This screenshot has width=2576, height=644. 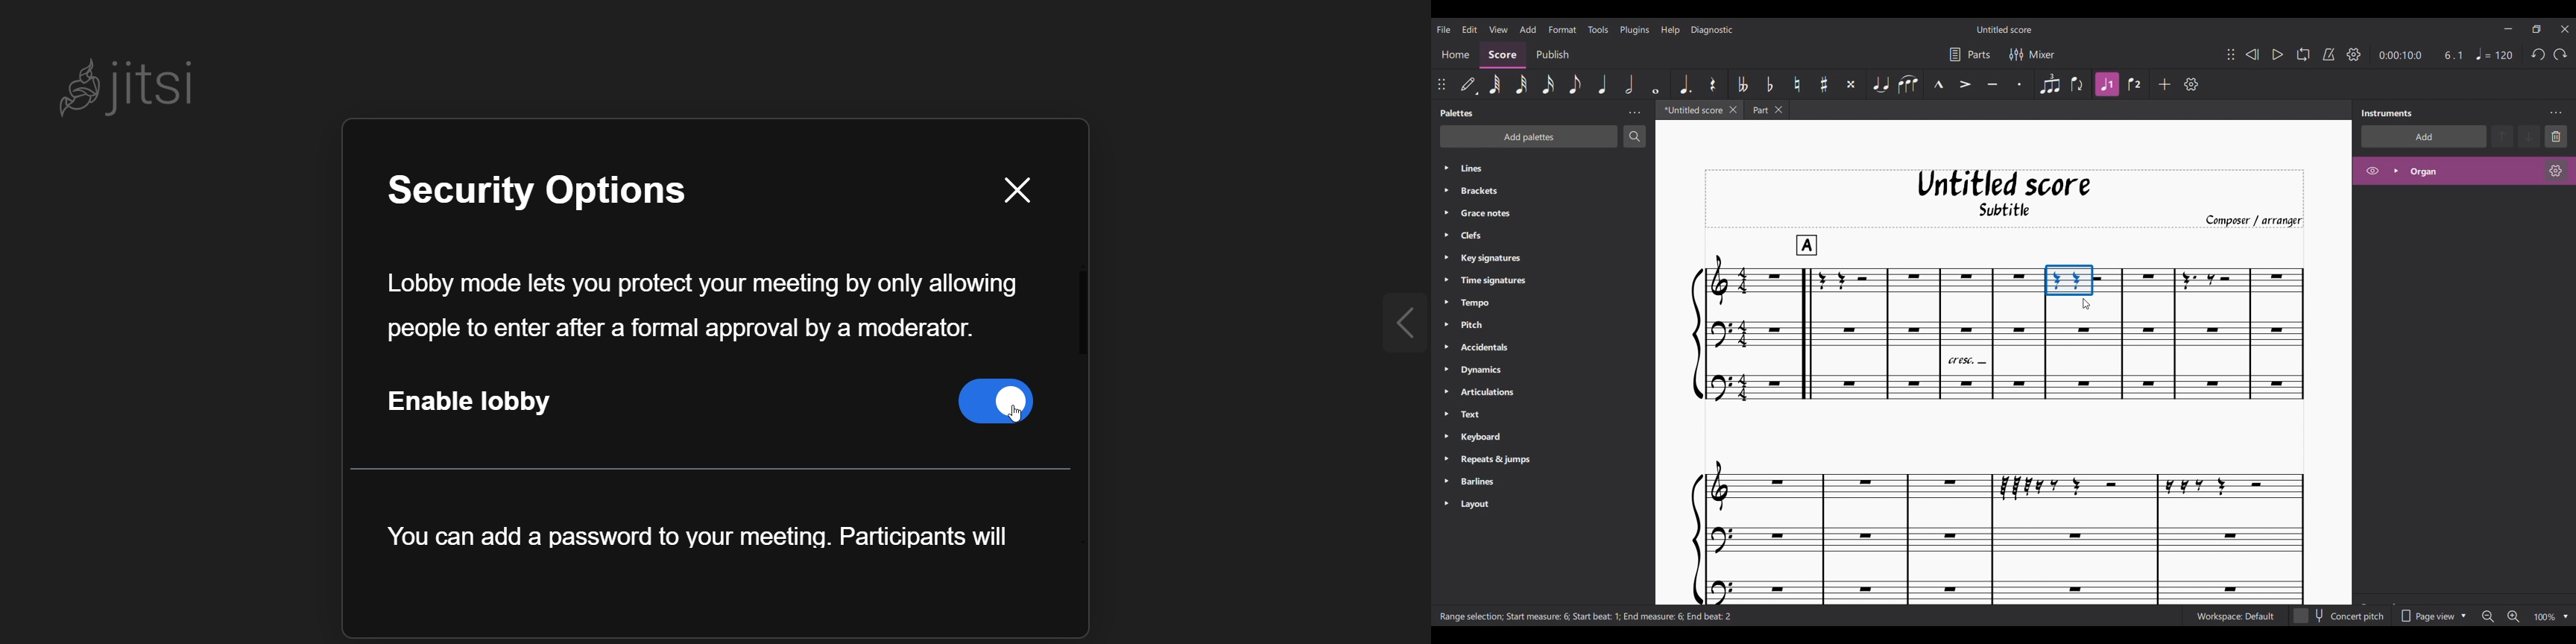 I want to click on Score name, so click(x=2005, y=29).